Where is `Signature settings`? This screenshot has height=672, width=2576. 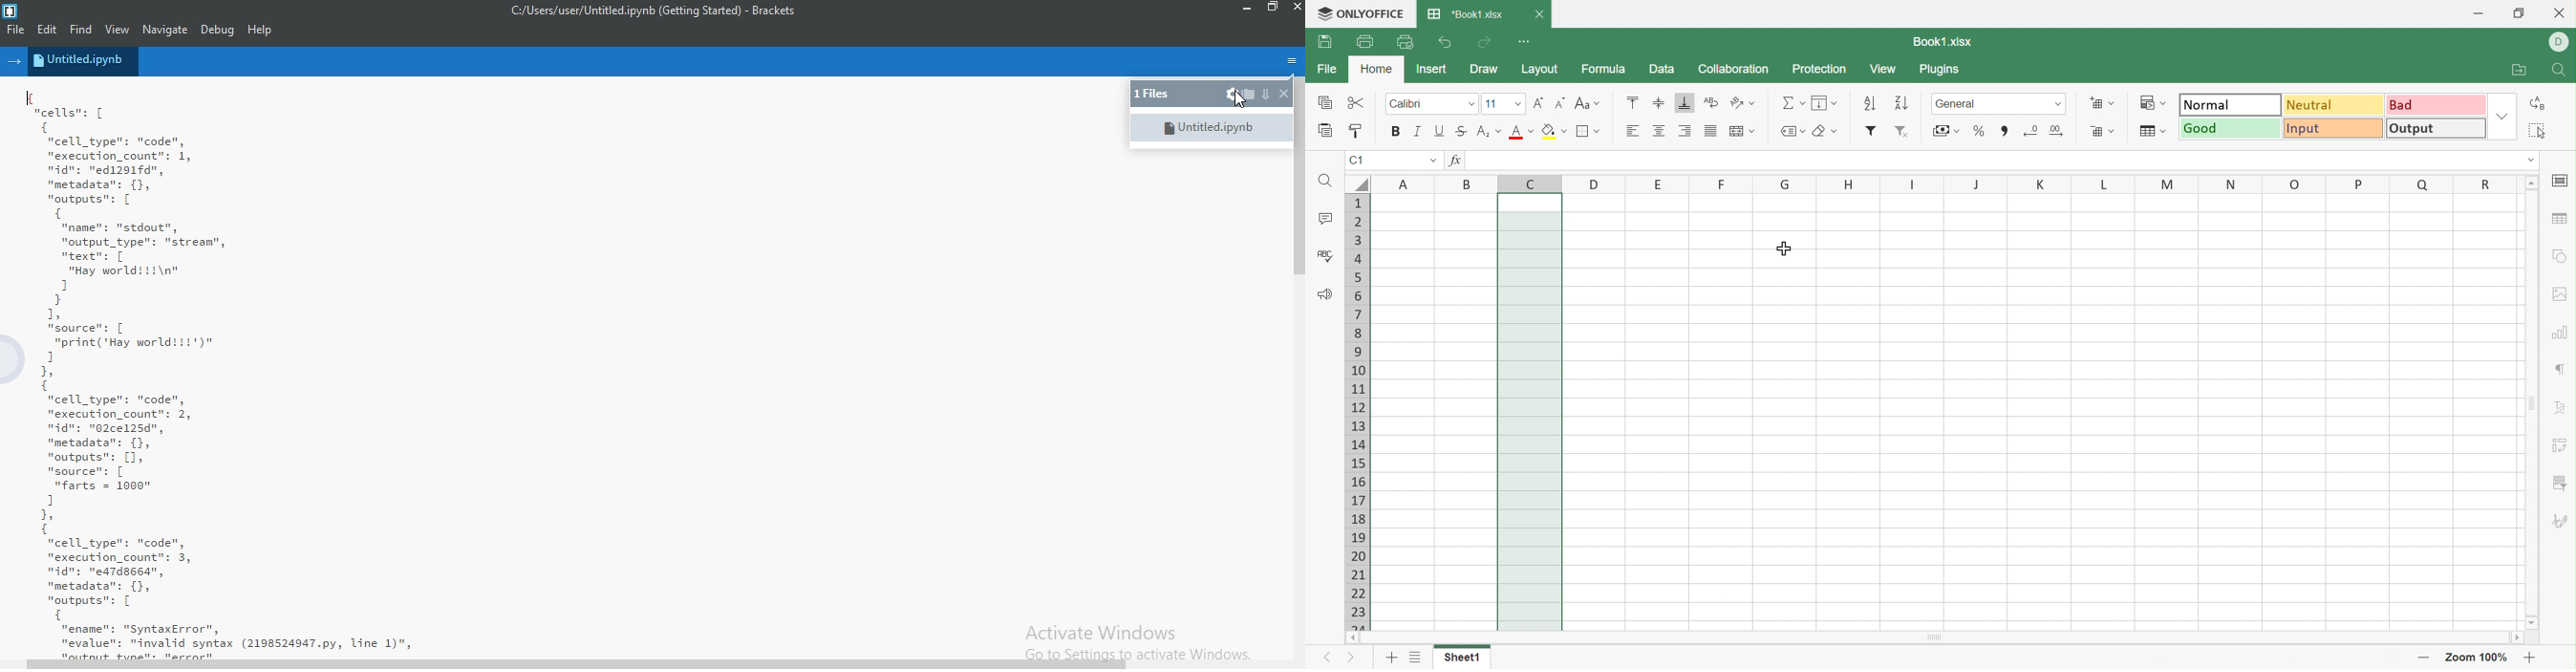
Signature settings is located at coordinates (2561, 522).